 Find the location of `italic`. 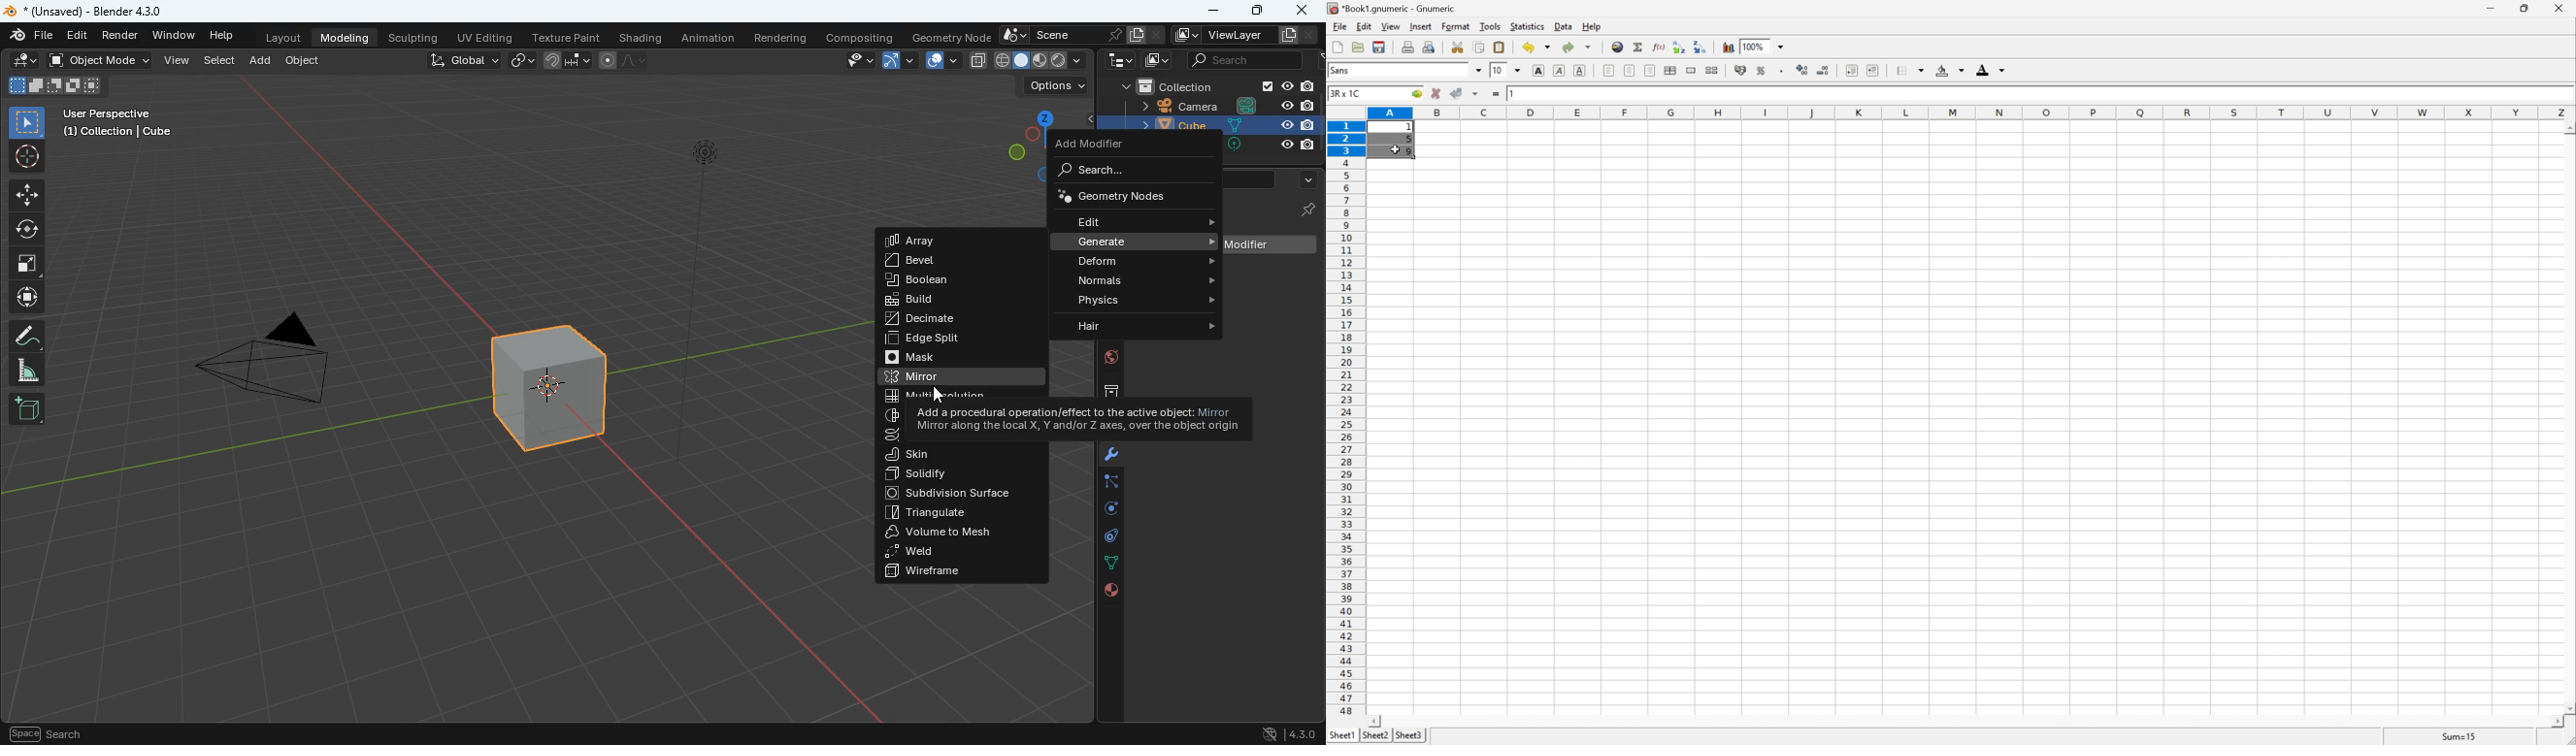

italic is located at coordinates (1560, 69).